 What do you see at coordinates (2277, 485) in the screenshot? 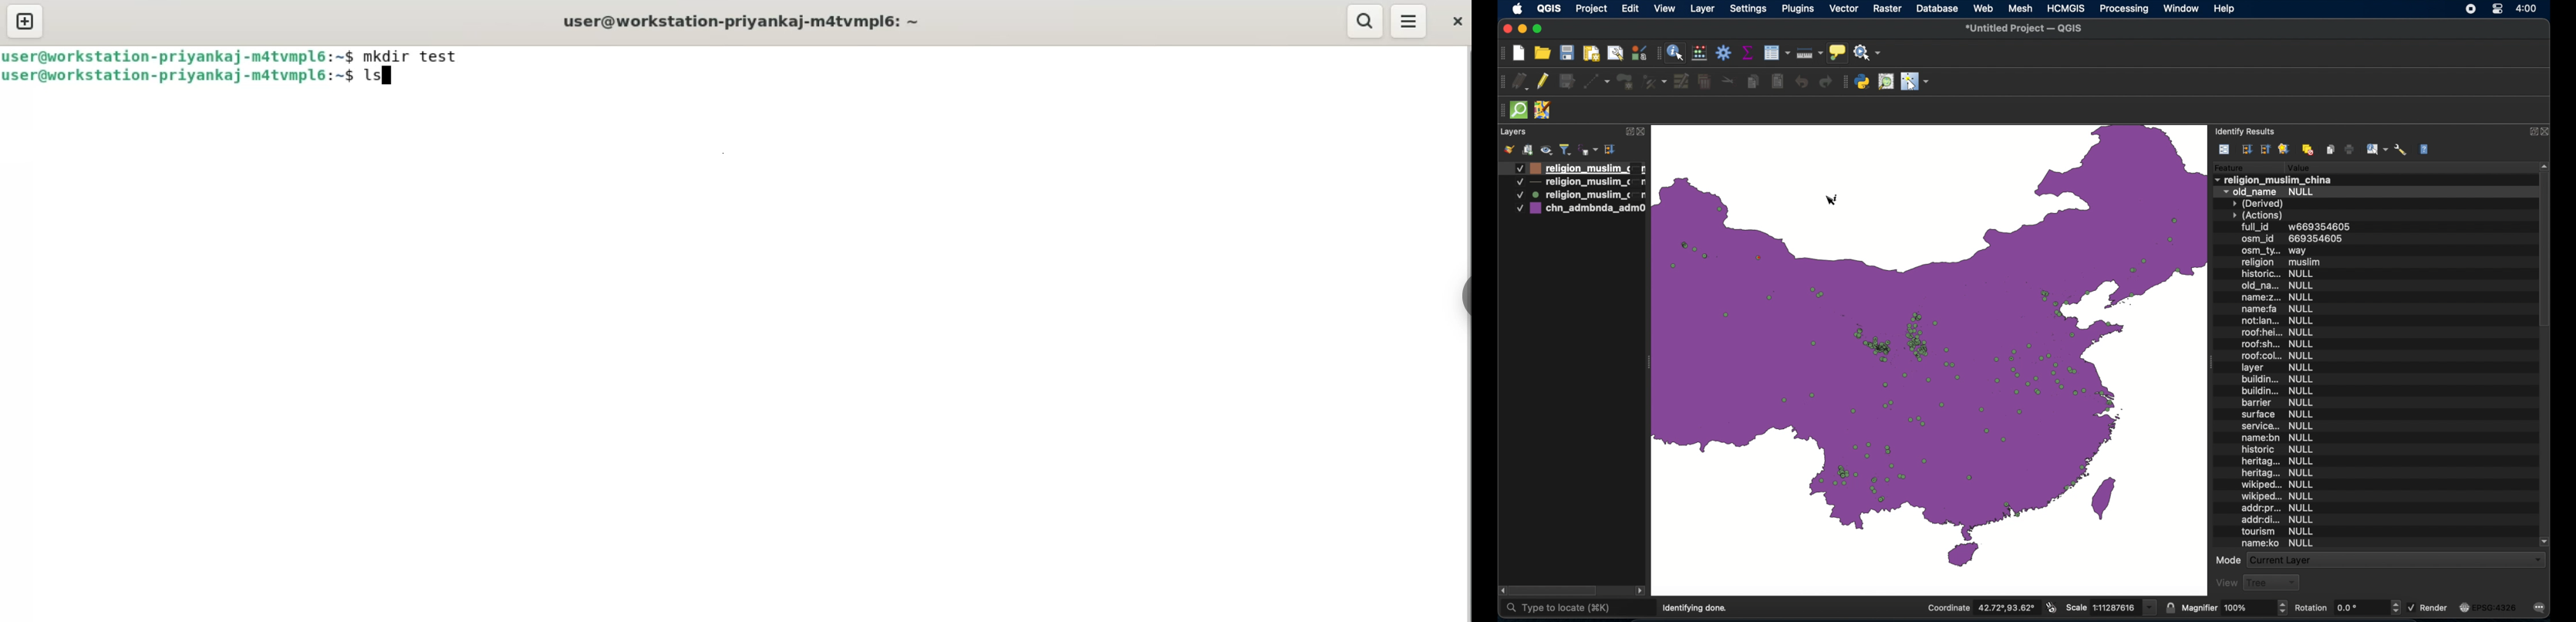
I see `wikiped` at bounding box center [2277, 485].